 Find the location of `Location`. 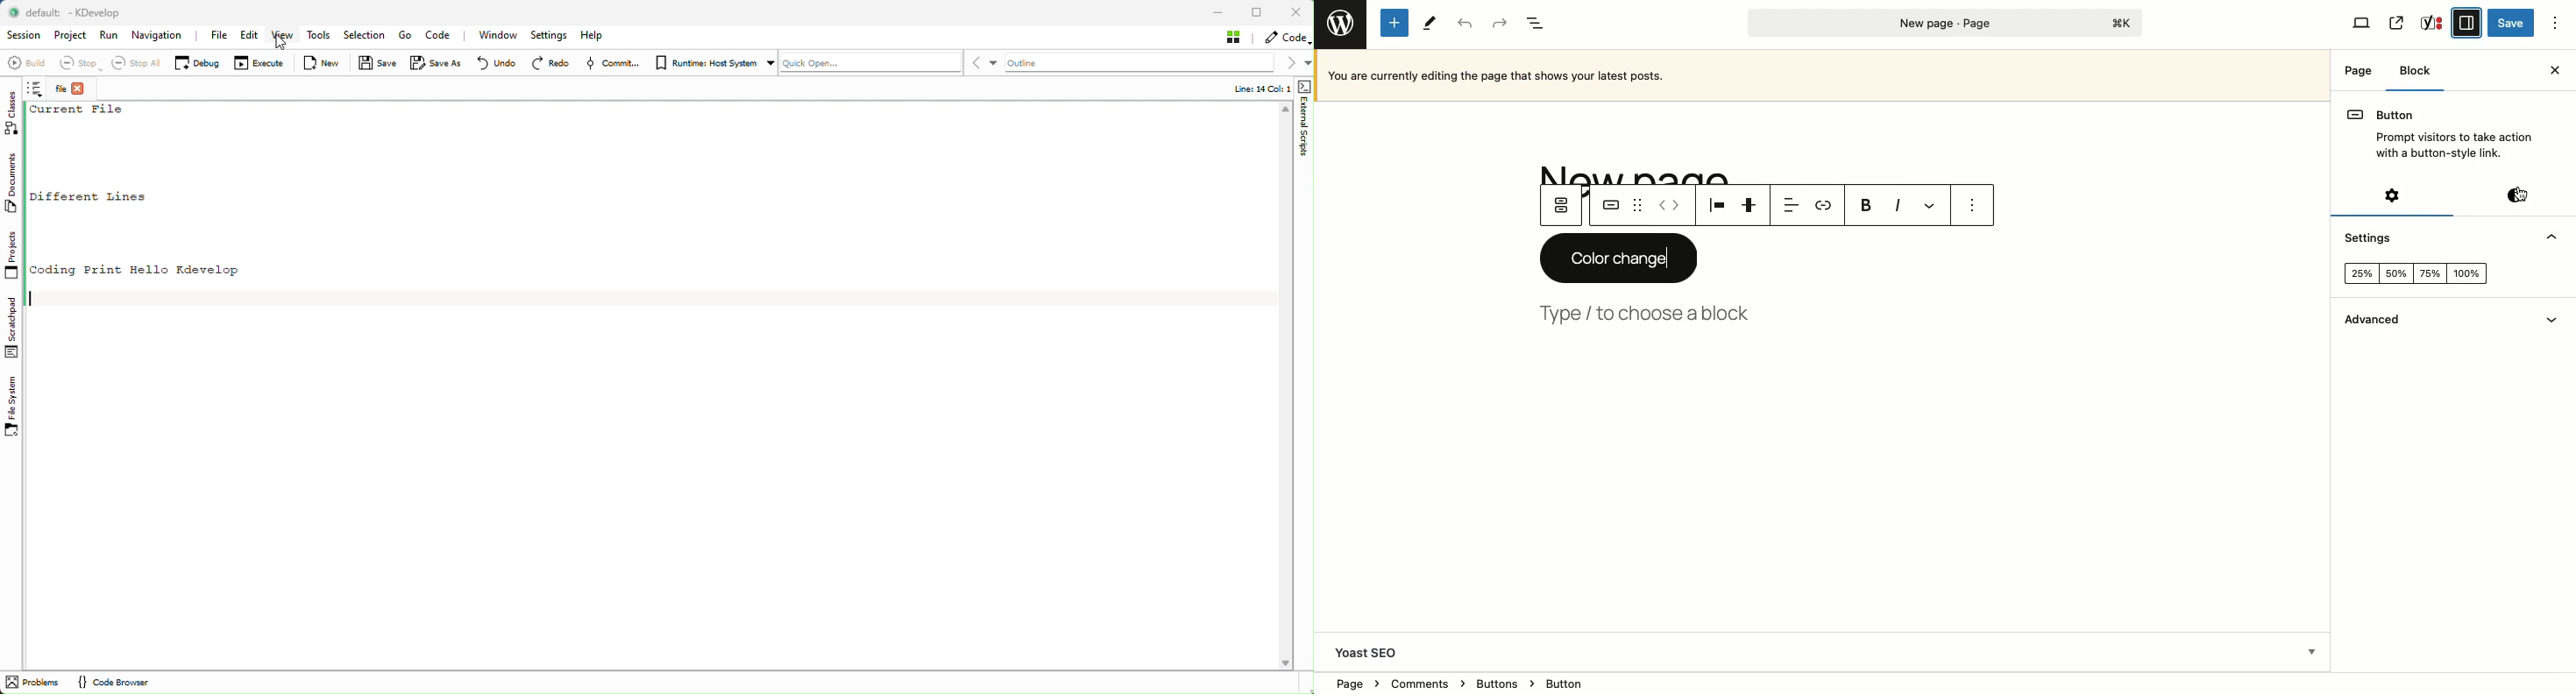

Location is located at coordinates (1822, 682).